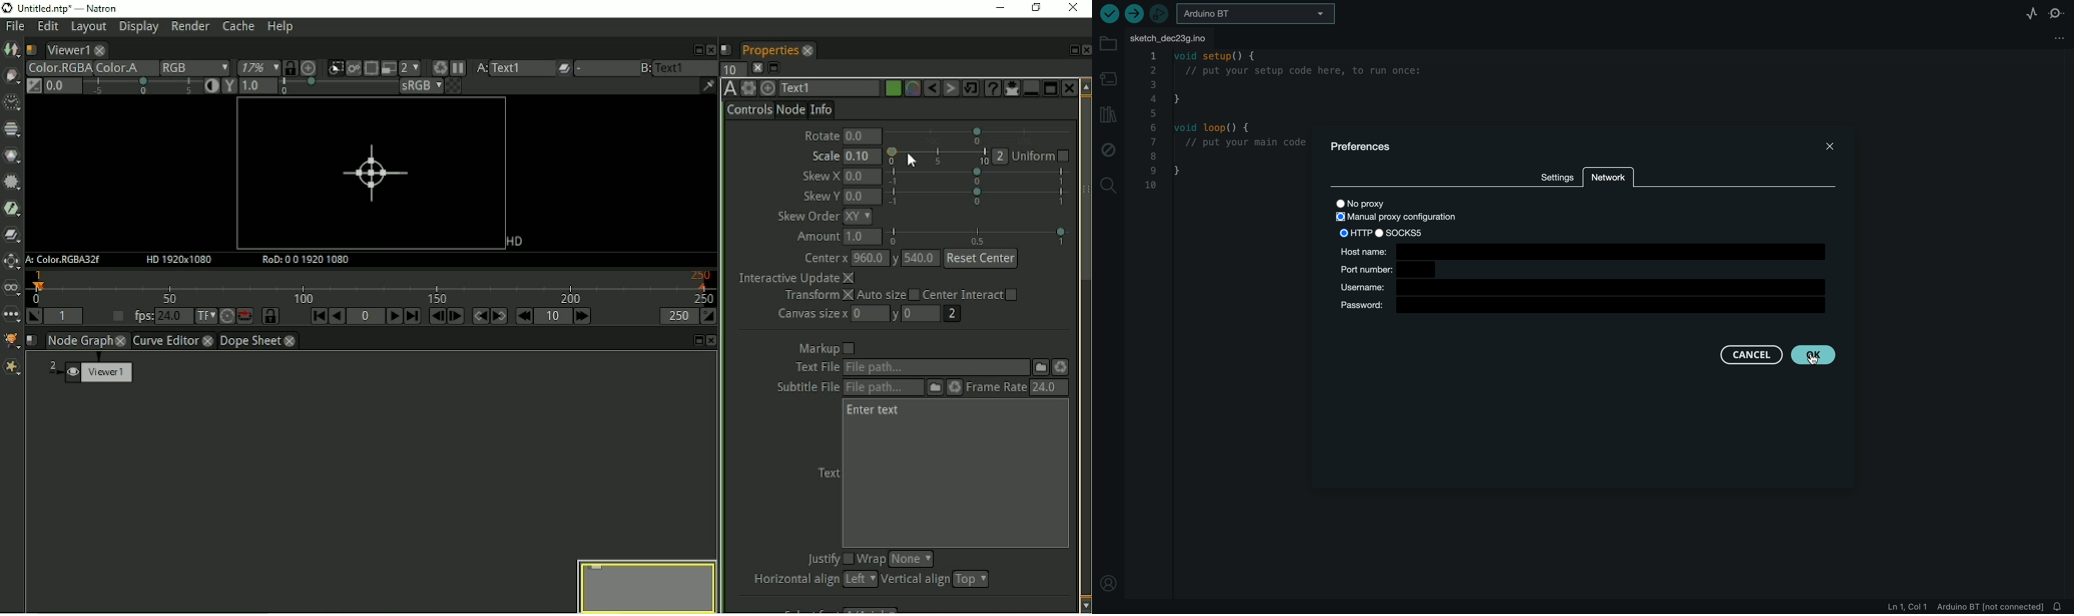 This screenshot has height=616, width=2100. What do you see at coordinates (843, 156) in the screenshot?
I see `Scale: 0.10` at bounding box center [843, 156].